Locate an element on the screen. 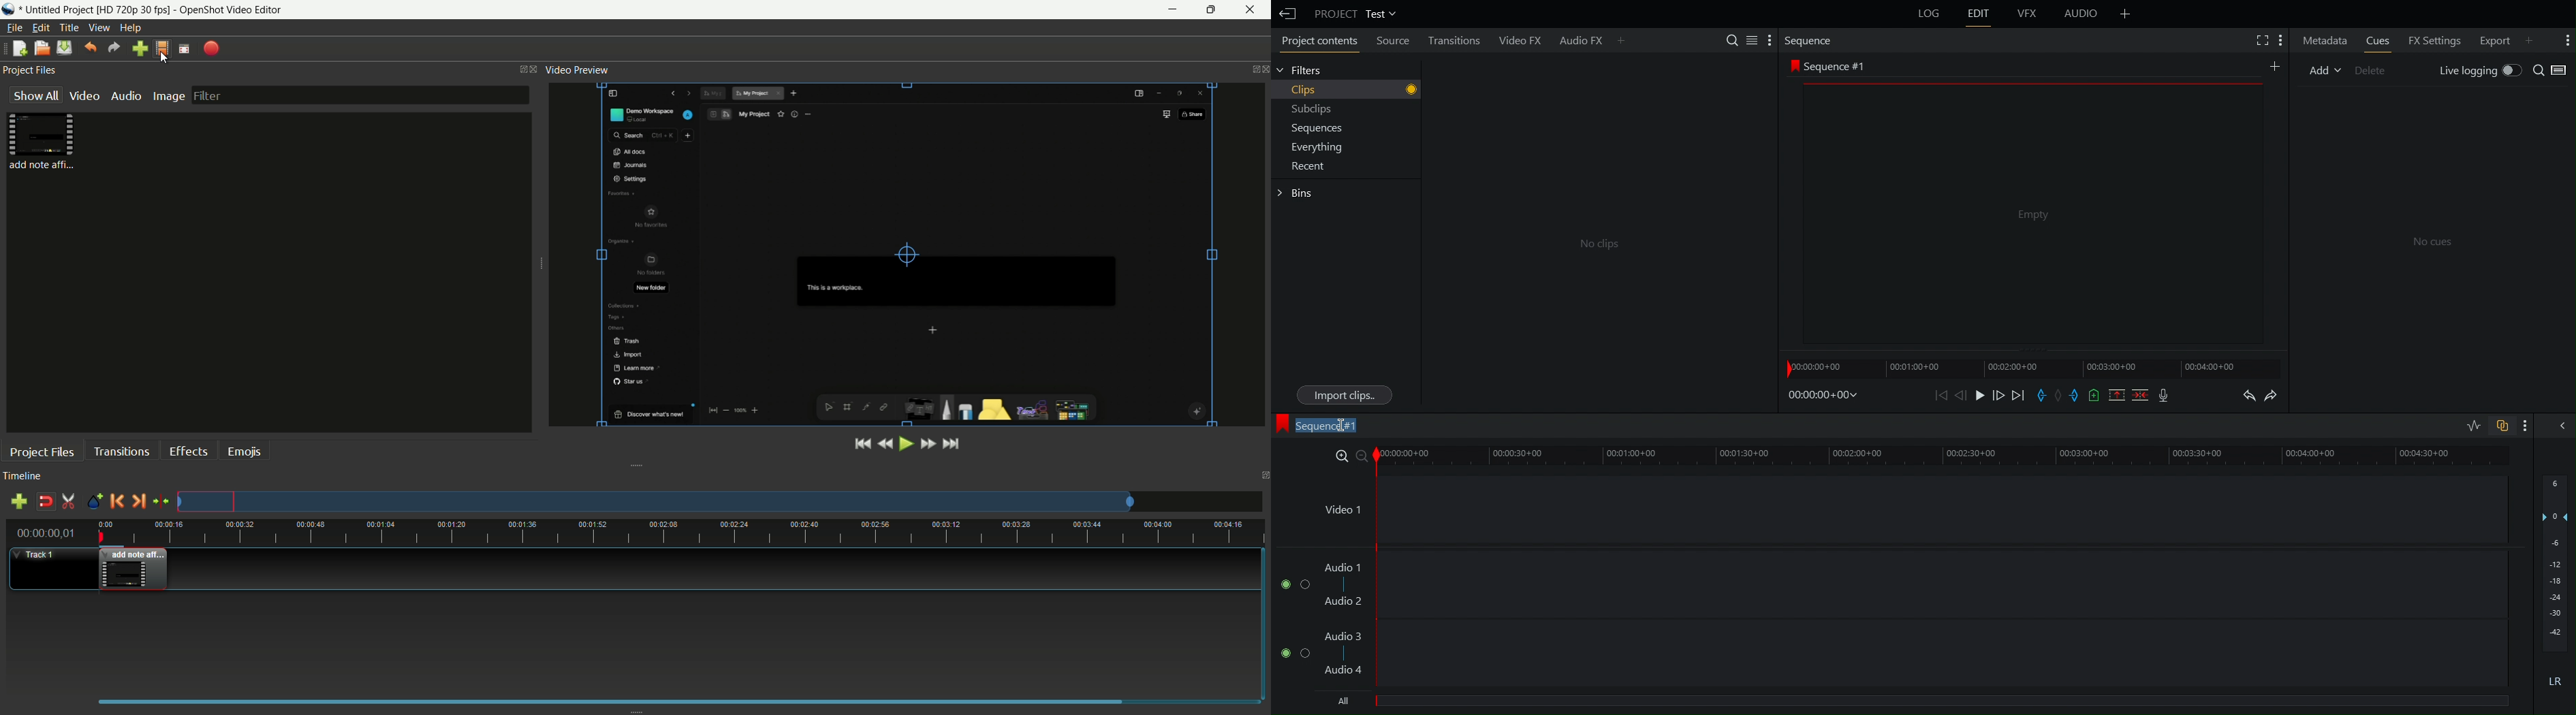 The image size is (2576, 728). VFX is located at coordinates (2030, 14).